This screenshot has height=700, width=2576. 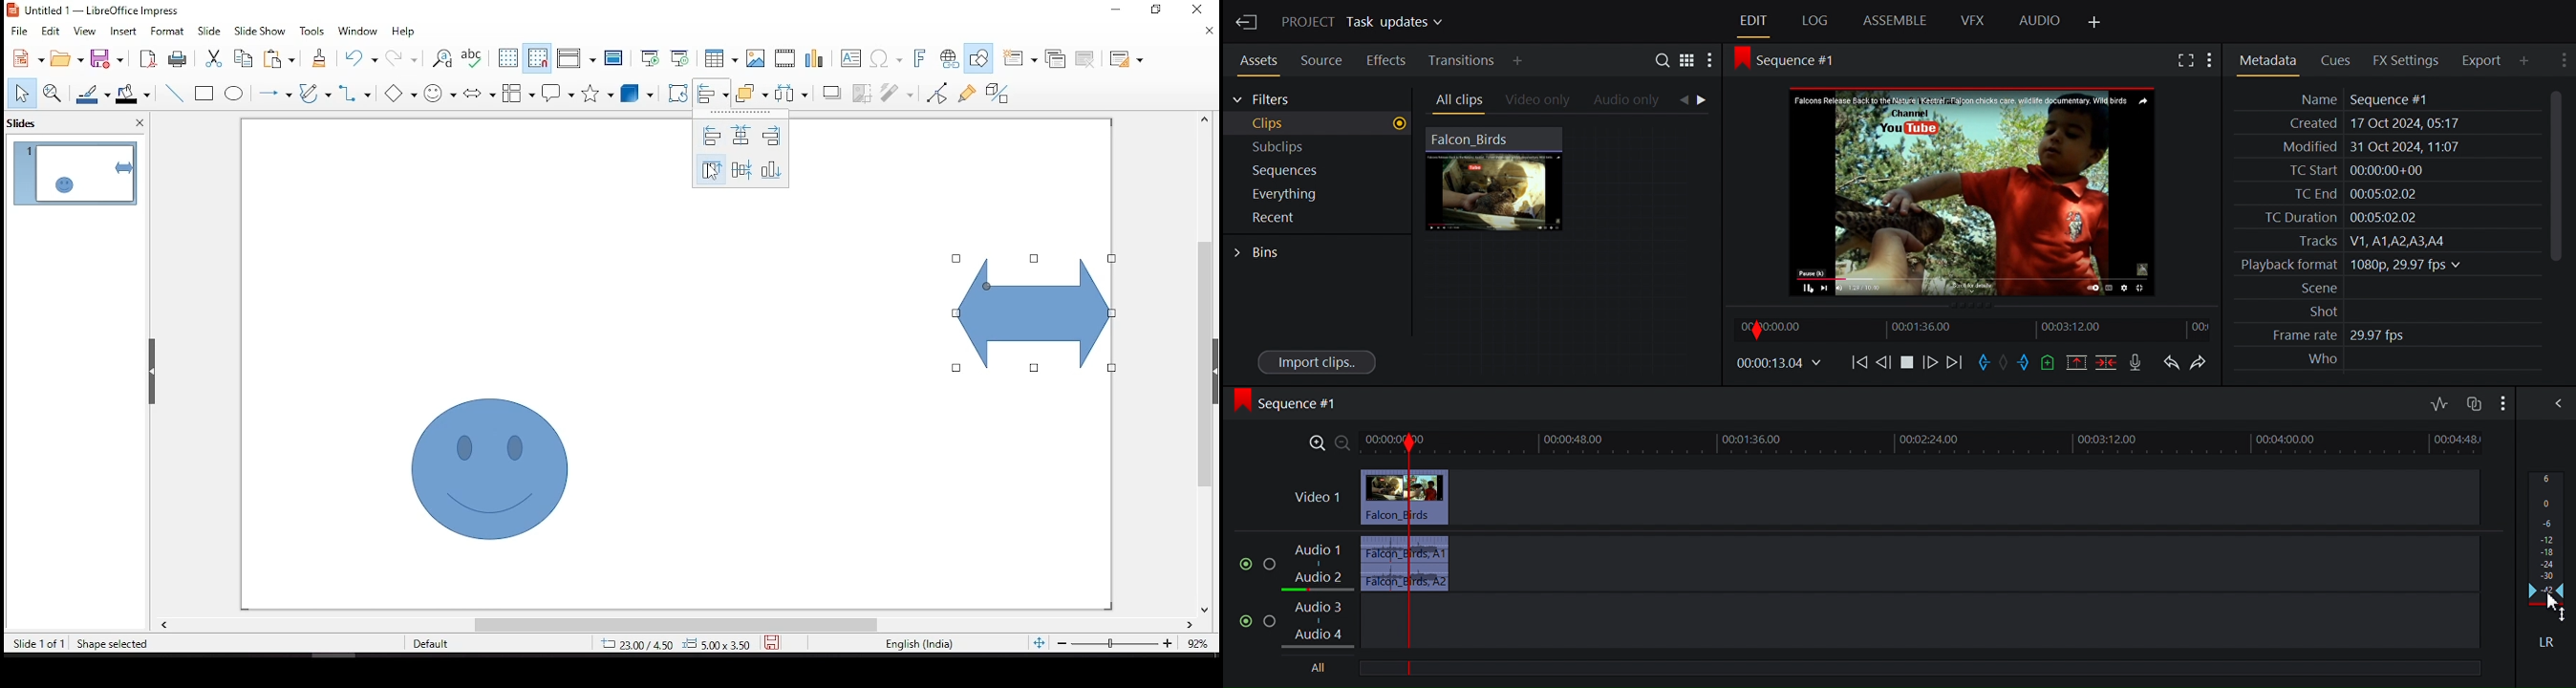 What do you see at coordinates (1319, 61) in the screenshot?
I see `Sources` at bounding box center [1319, 61].